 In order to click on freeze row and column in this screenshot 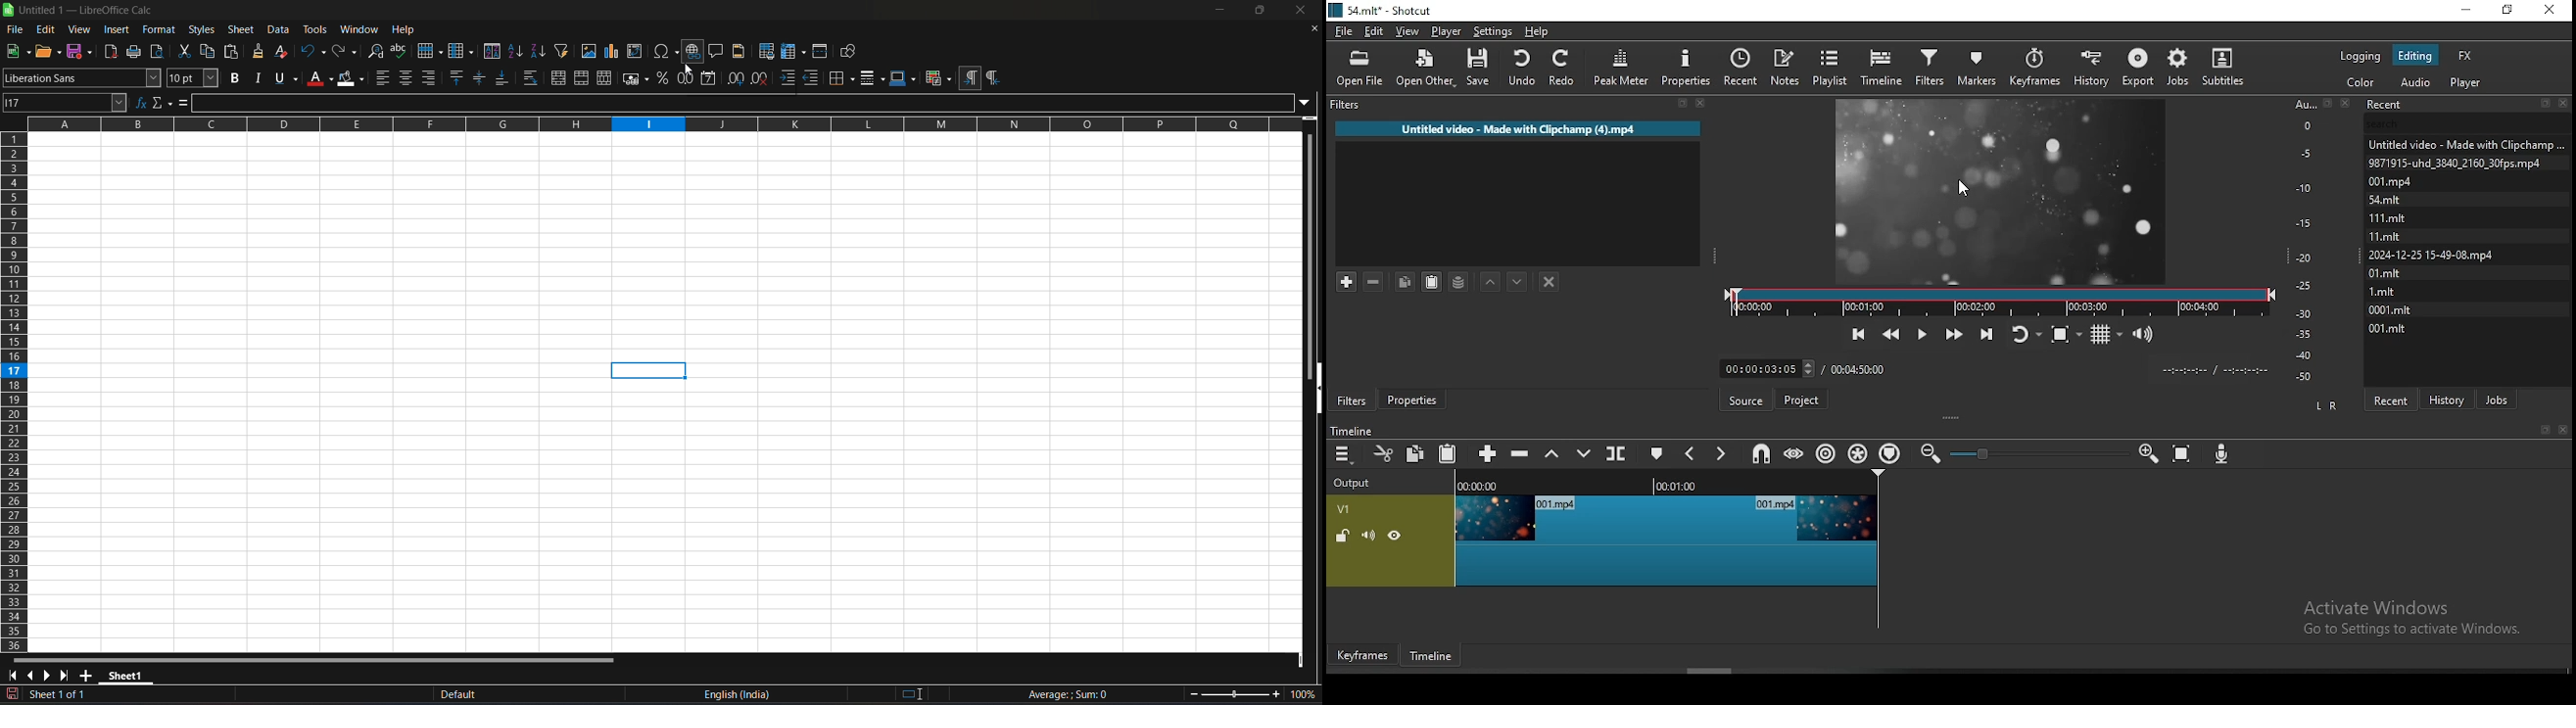, I will do `click(793, 50)`.